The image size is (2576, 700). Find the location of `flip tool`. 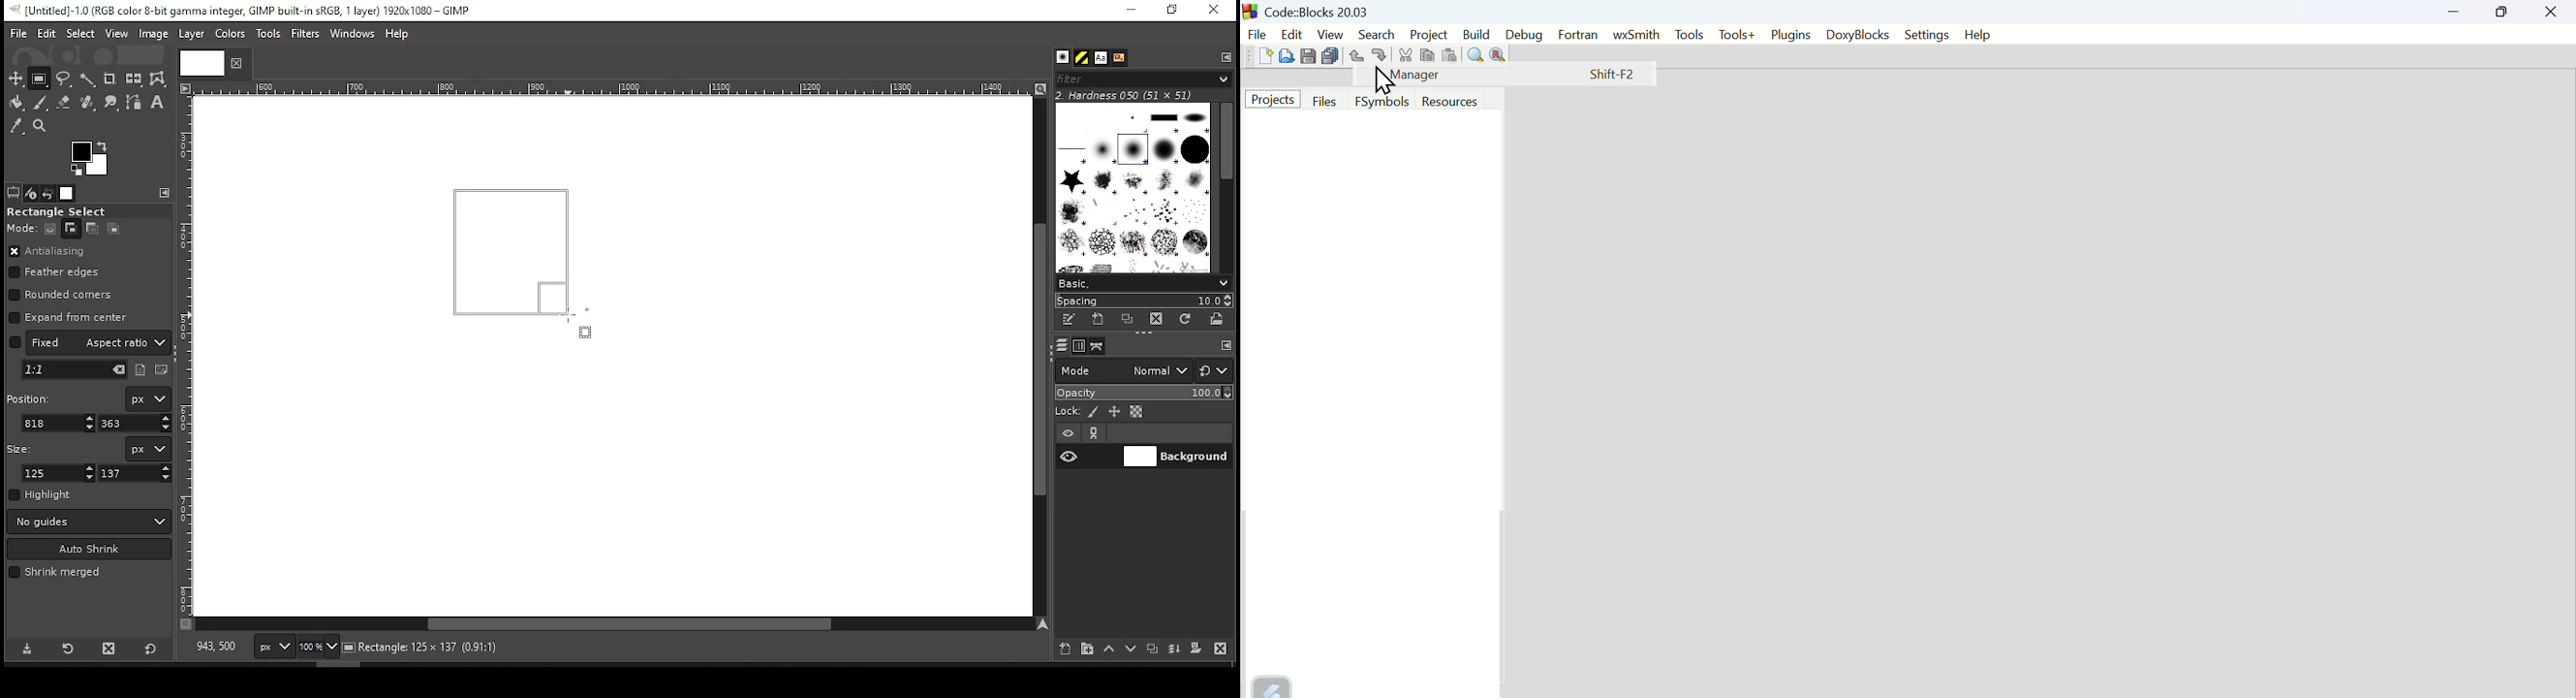

flip tool is located at coordinates (134, 78).